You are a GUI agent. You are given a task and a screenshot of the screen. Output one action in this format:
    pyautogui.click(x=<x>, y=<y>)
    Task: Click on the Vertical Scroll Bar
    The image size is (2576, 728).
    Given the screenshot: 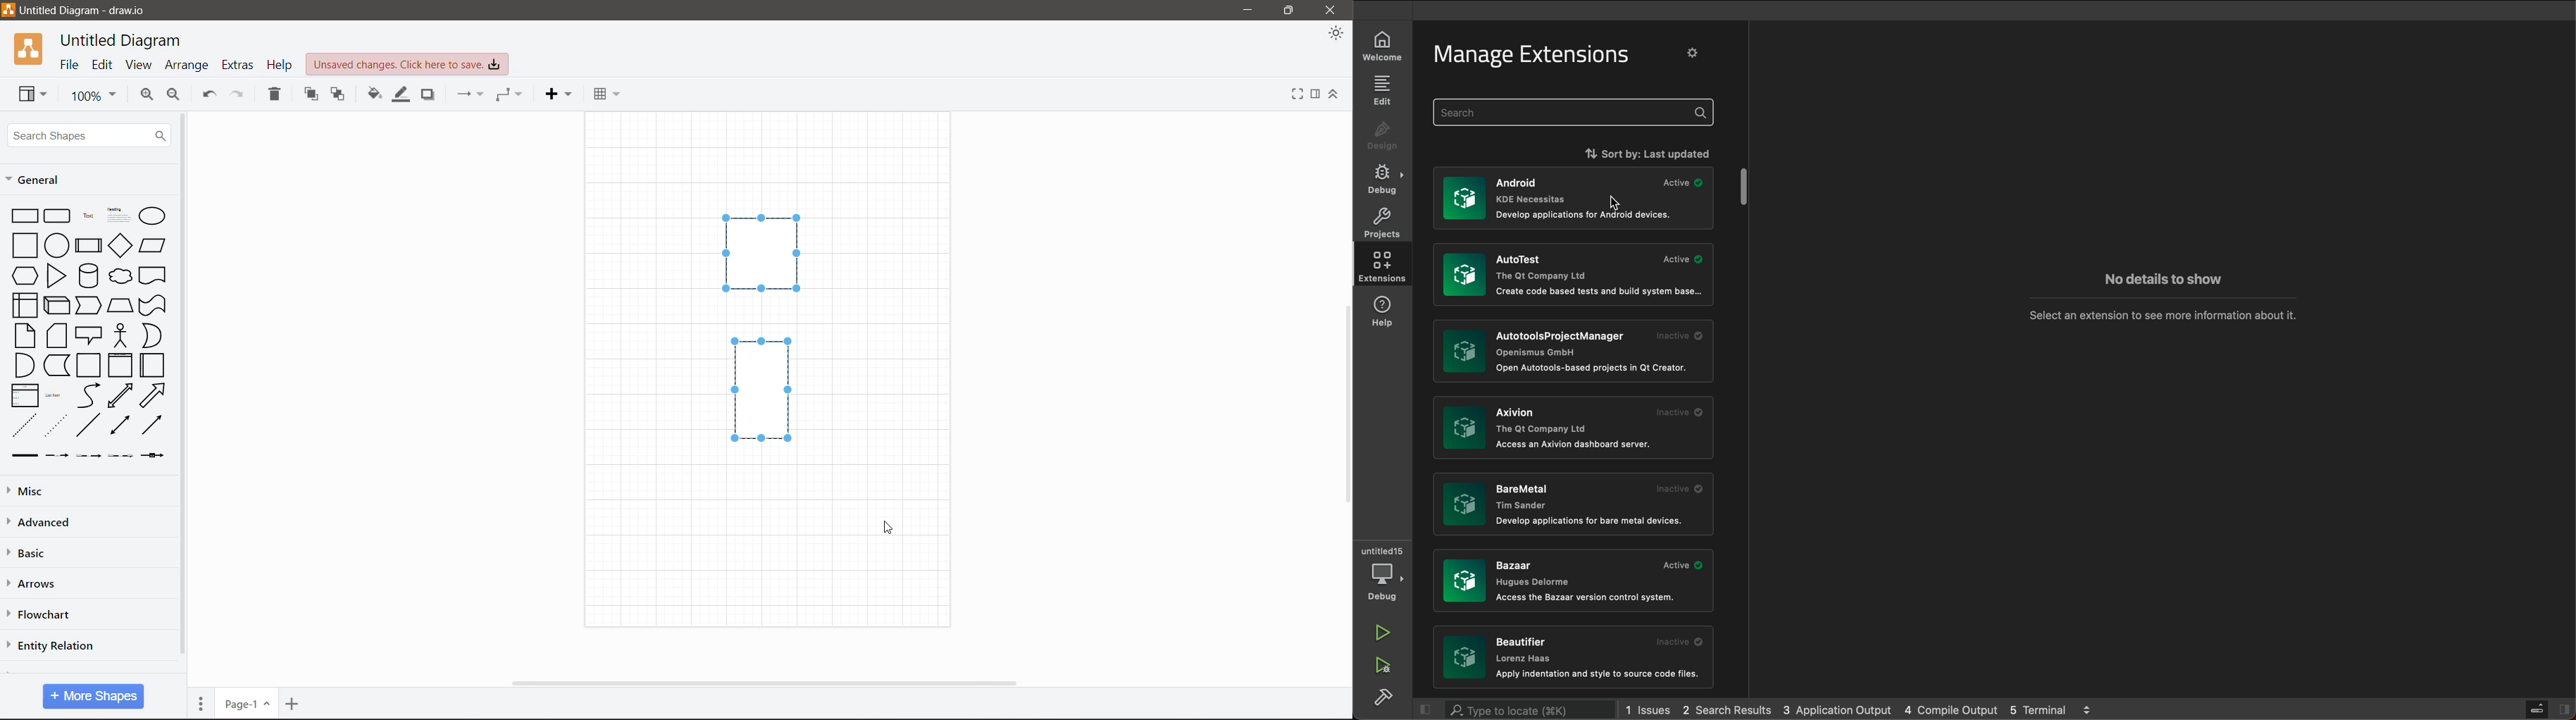 What is the action you would take?
    pyautogui.click(x=1344, y=405)
    